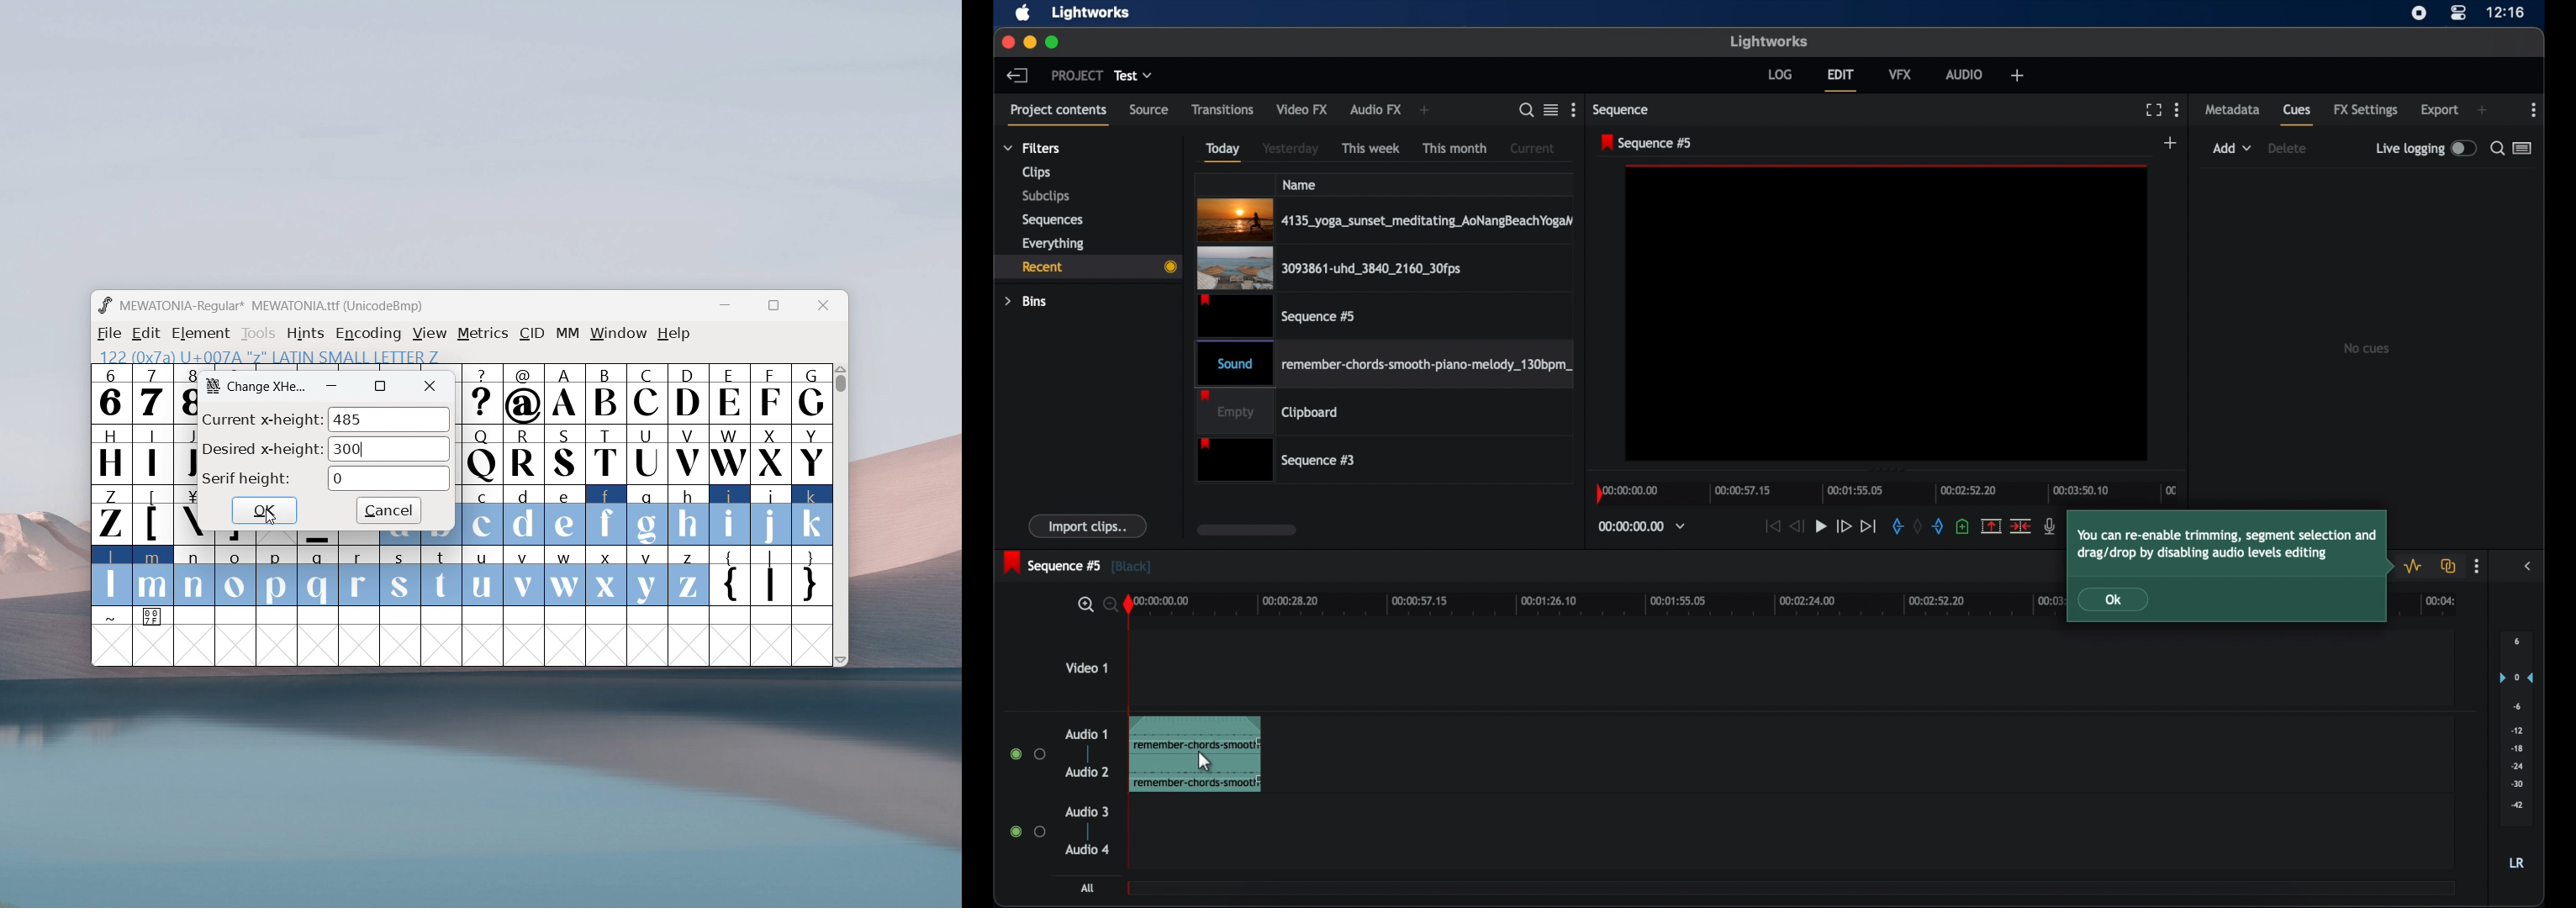 Image resolution: width=2576 pixels, height=924 pixels. Describe the element at coordinates (2482, 110) in the screenshot. I see `add` at that location.